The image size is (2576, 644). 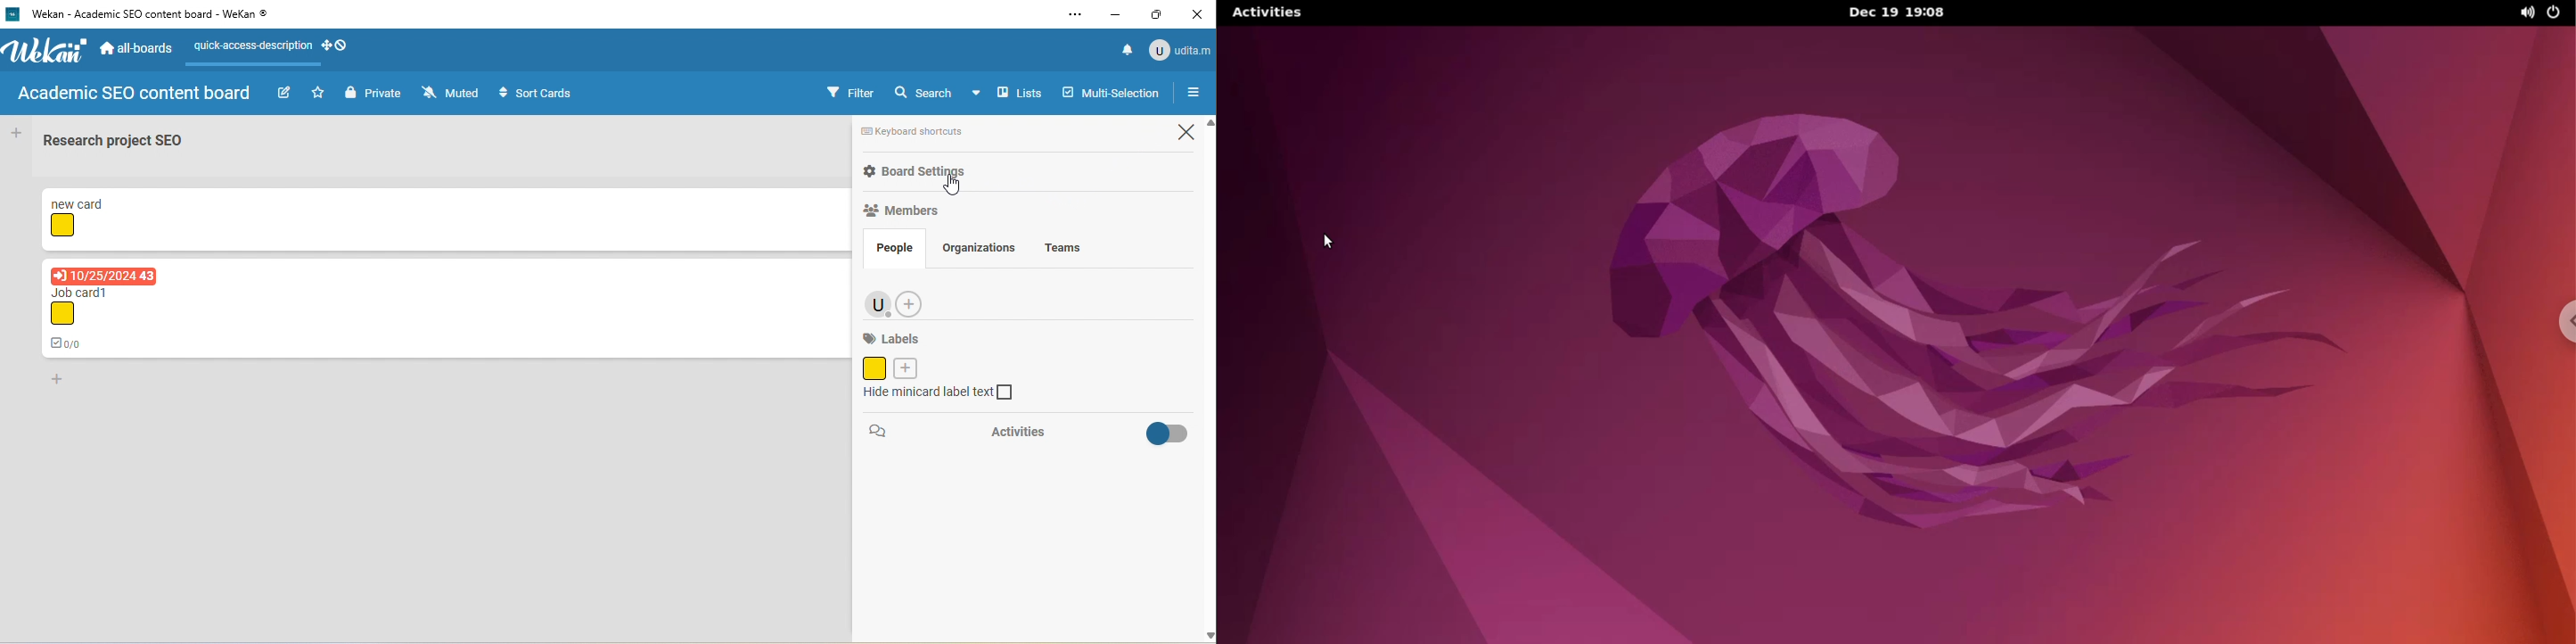 I want to click on line appeared, so click(x=261, y=65).